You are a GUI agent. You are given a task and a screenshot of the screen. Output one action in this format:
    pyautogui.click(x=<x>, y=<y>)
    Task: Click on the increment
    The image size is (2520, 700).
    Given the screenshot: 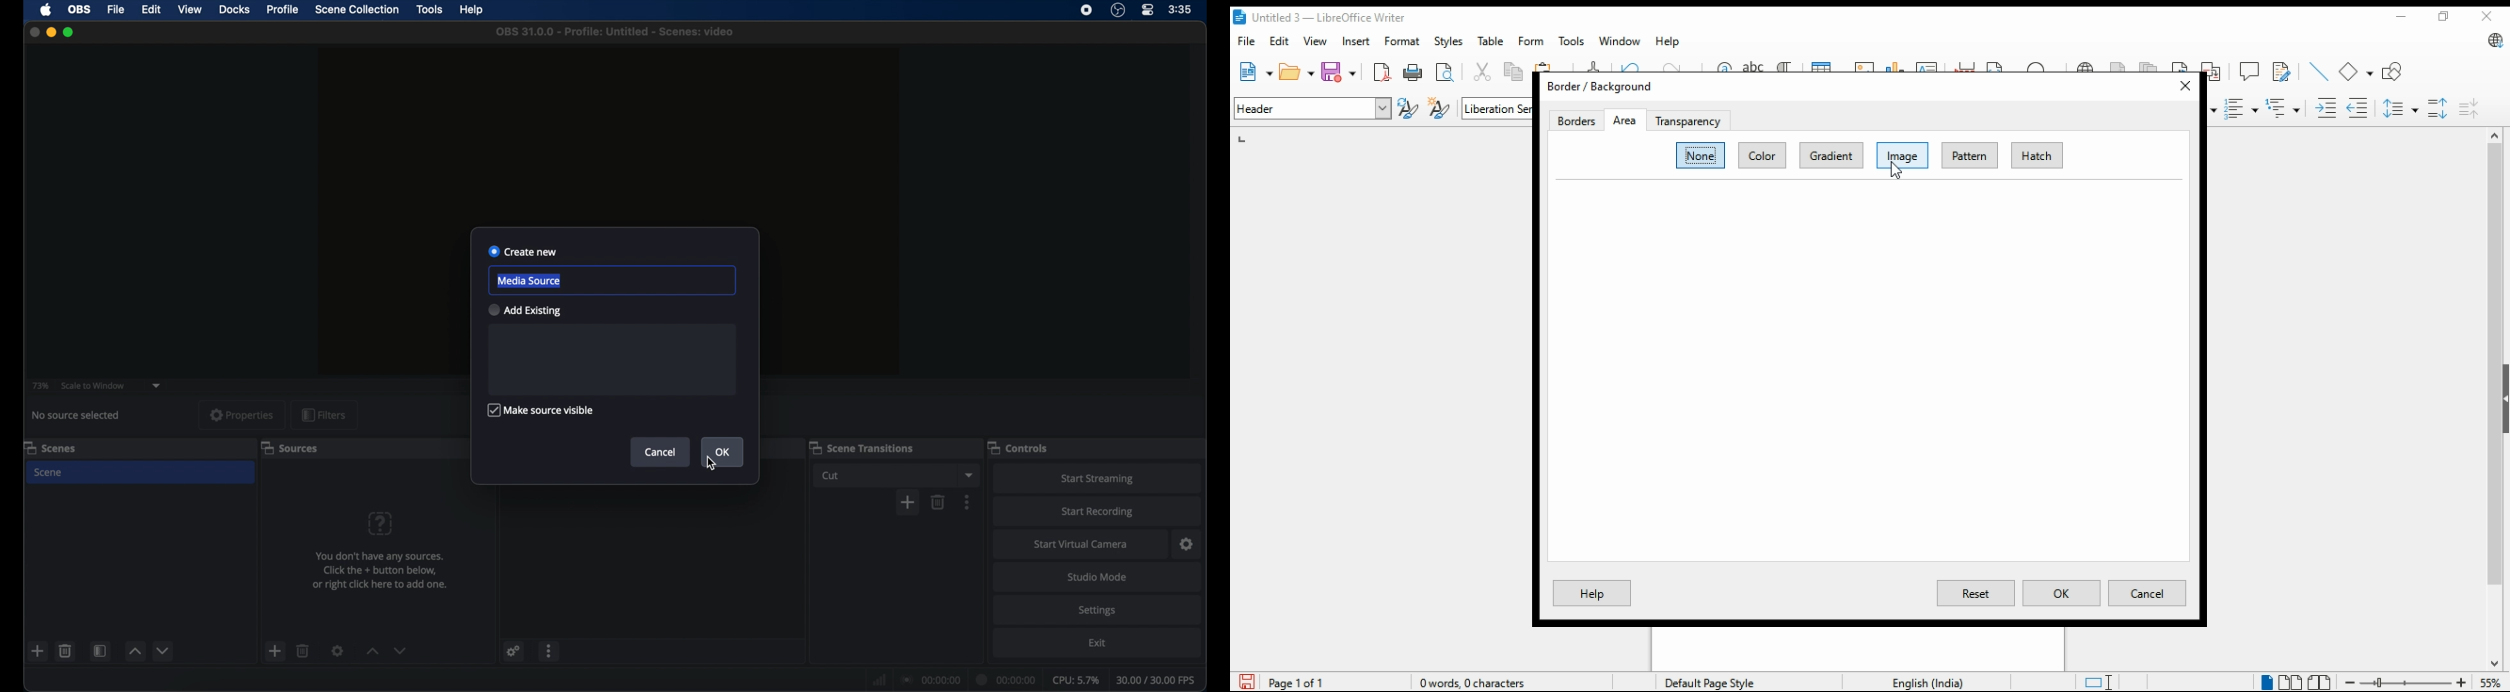 What is the action you would take?
    pyautogui.click(x=135, y=650)
    